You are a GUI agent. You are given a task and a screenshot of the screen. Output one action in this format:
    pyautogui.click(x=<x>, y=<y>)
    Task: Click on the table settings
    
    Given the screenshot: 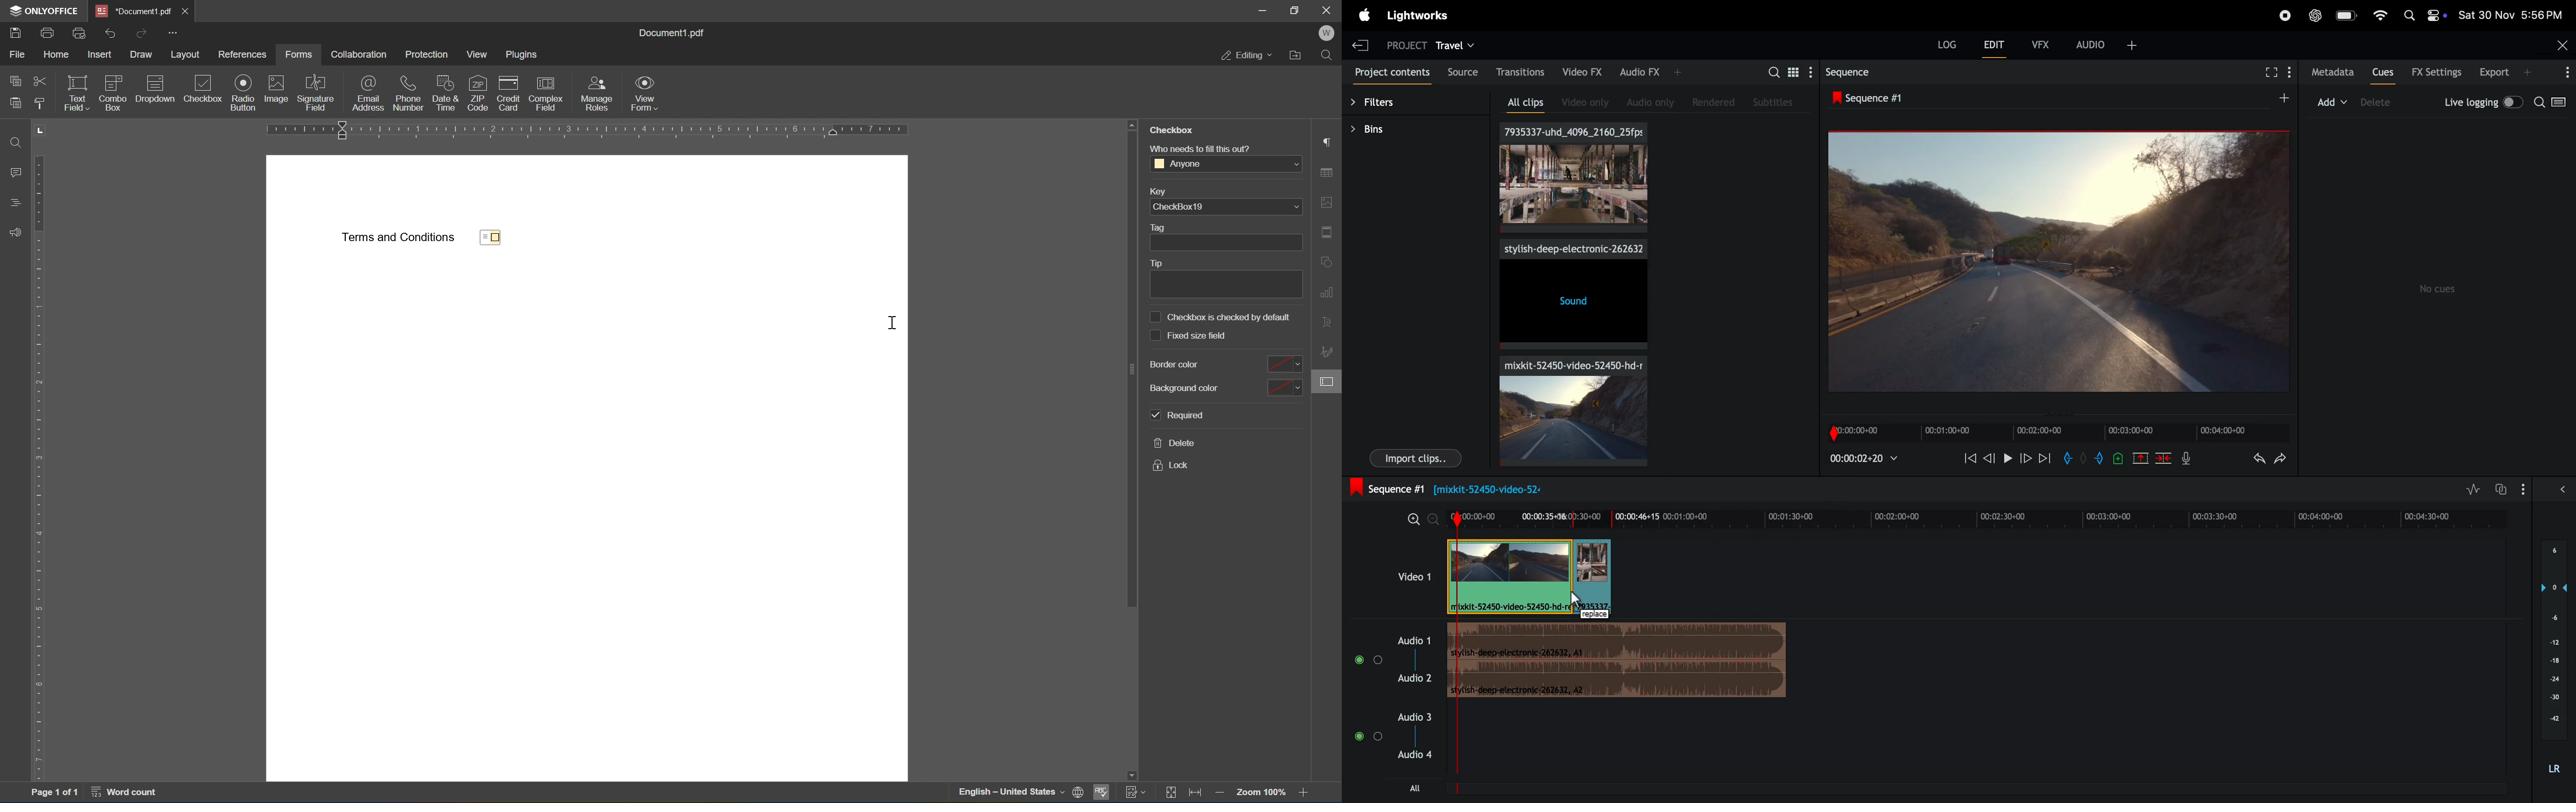 What is the action you would take?
    pyautogui.click(x=1330, y=172)
    